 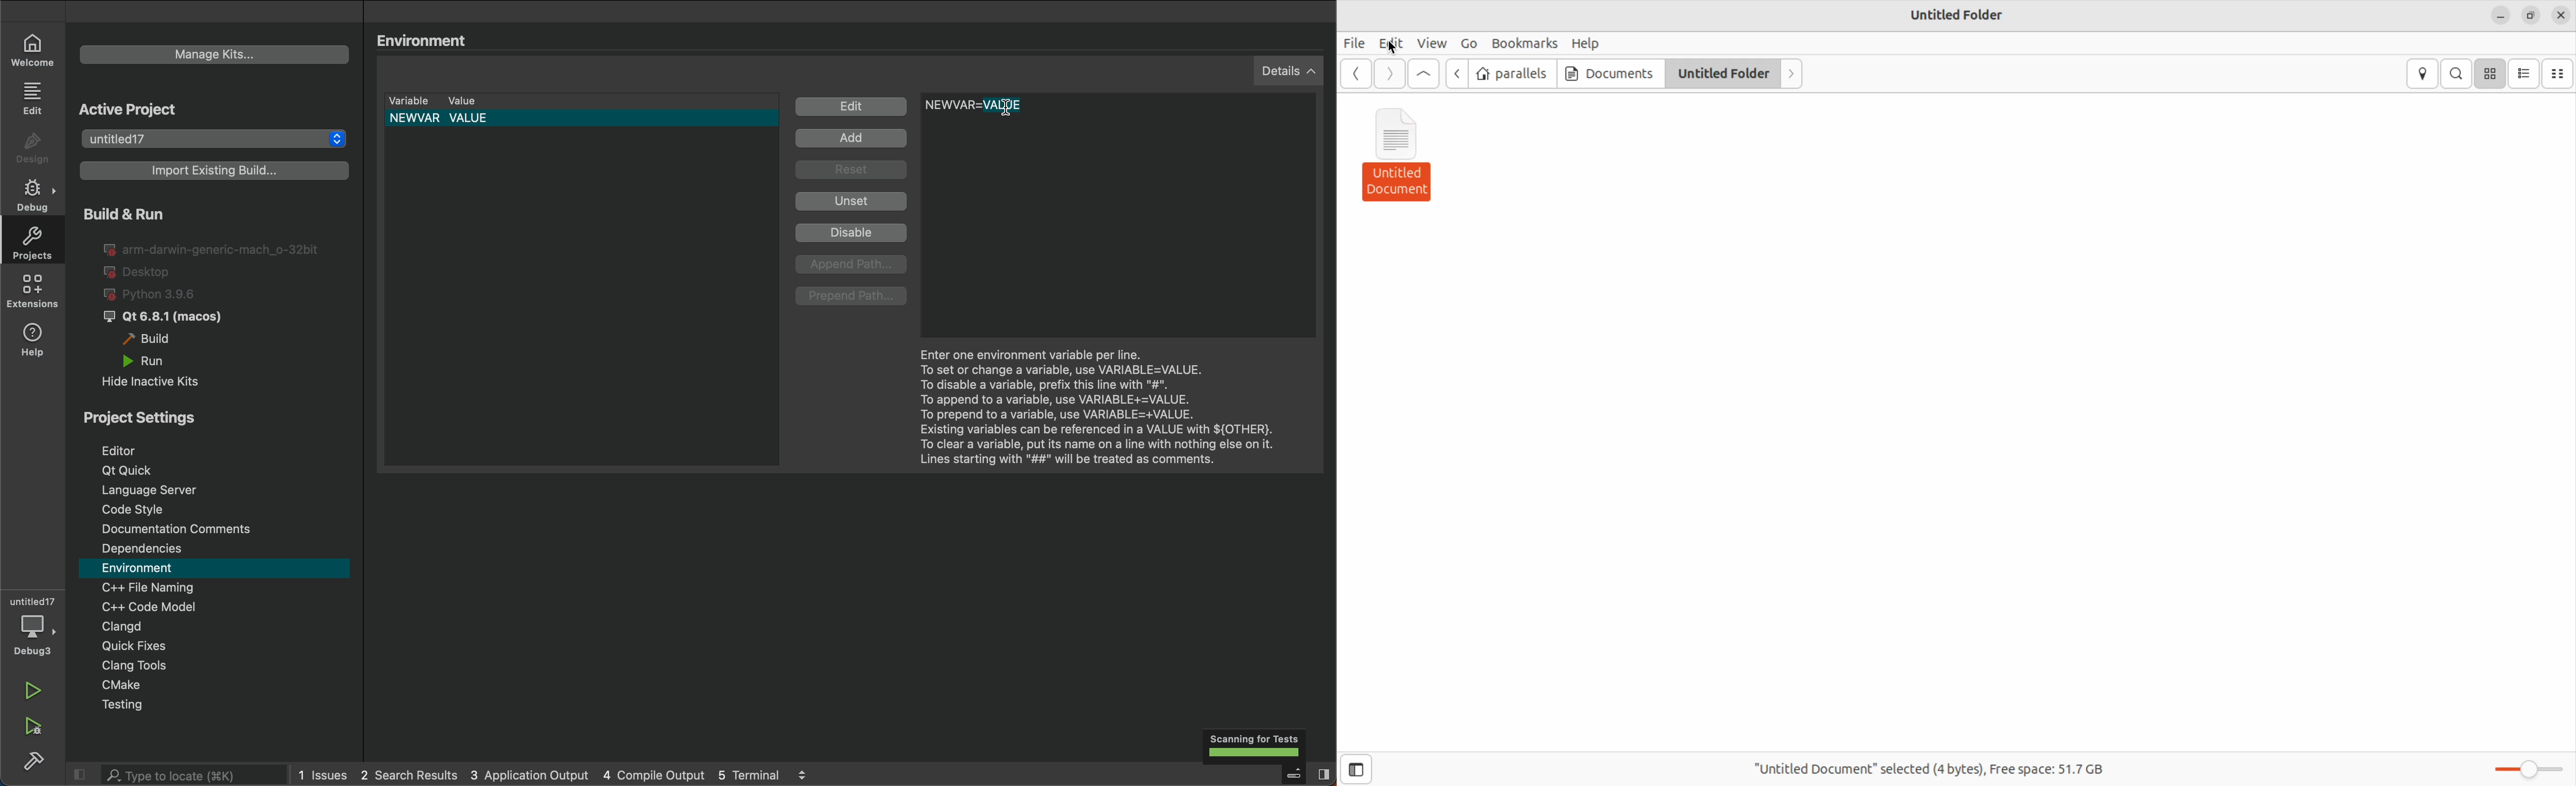 What do you see at coordinates (1467, 43) in the screenshot?
I see `Go` at bounding box center [1467, 43].